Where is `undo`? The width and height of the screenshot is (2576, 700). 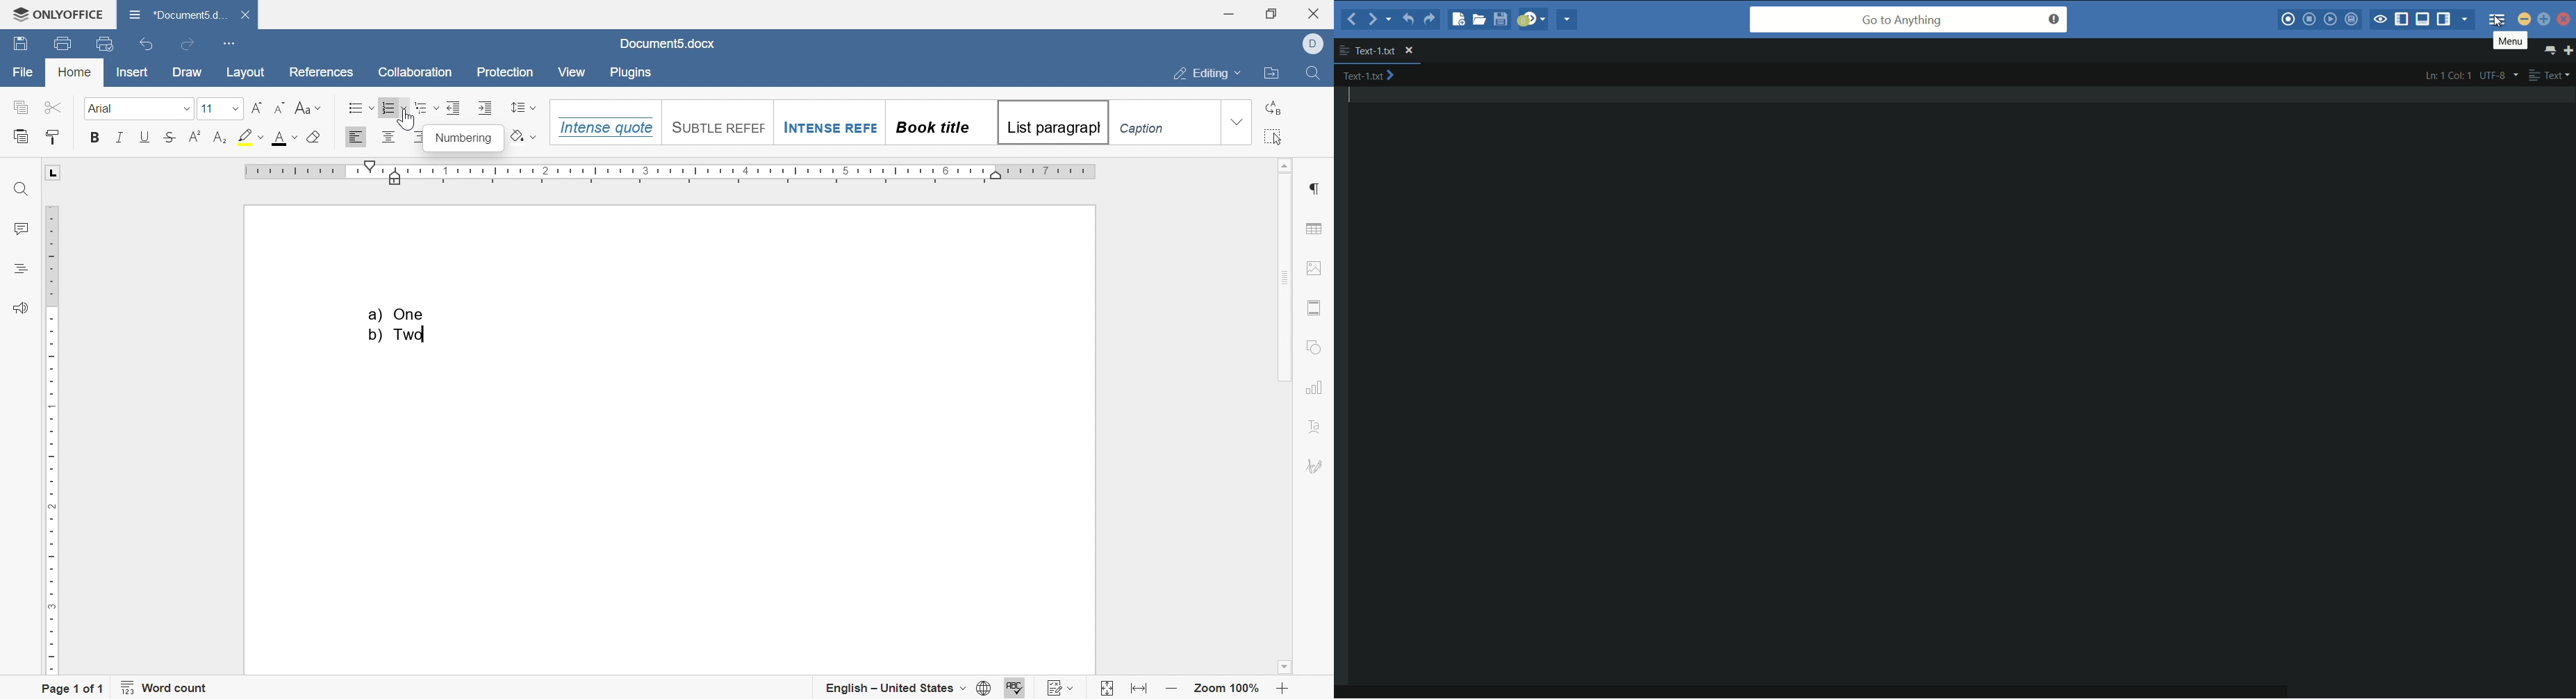
undo is located at coordinates (148, 44).